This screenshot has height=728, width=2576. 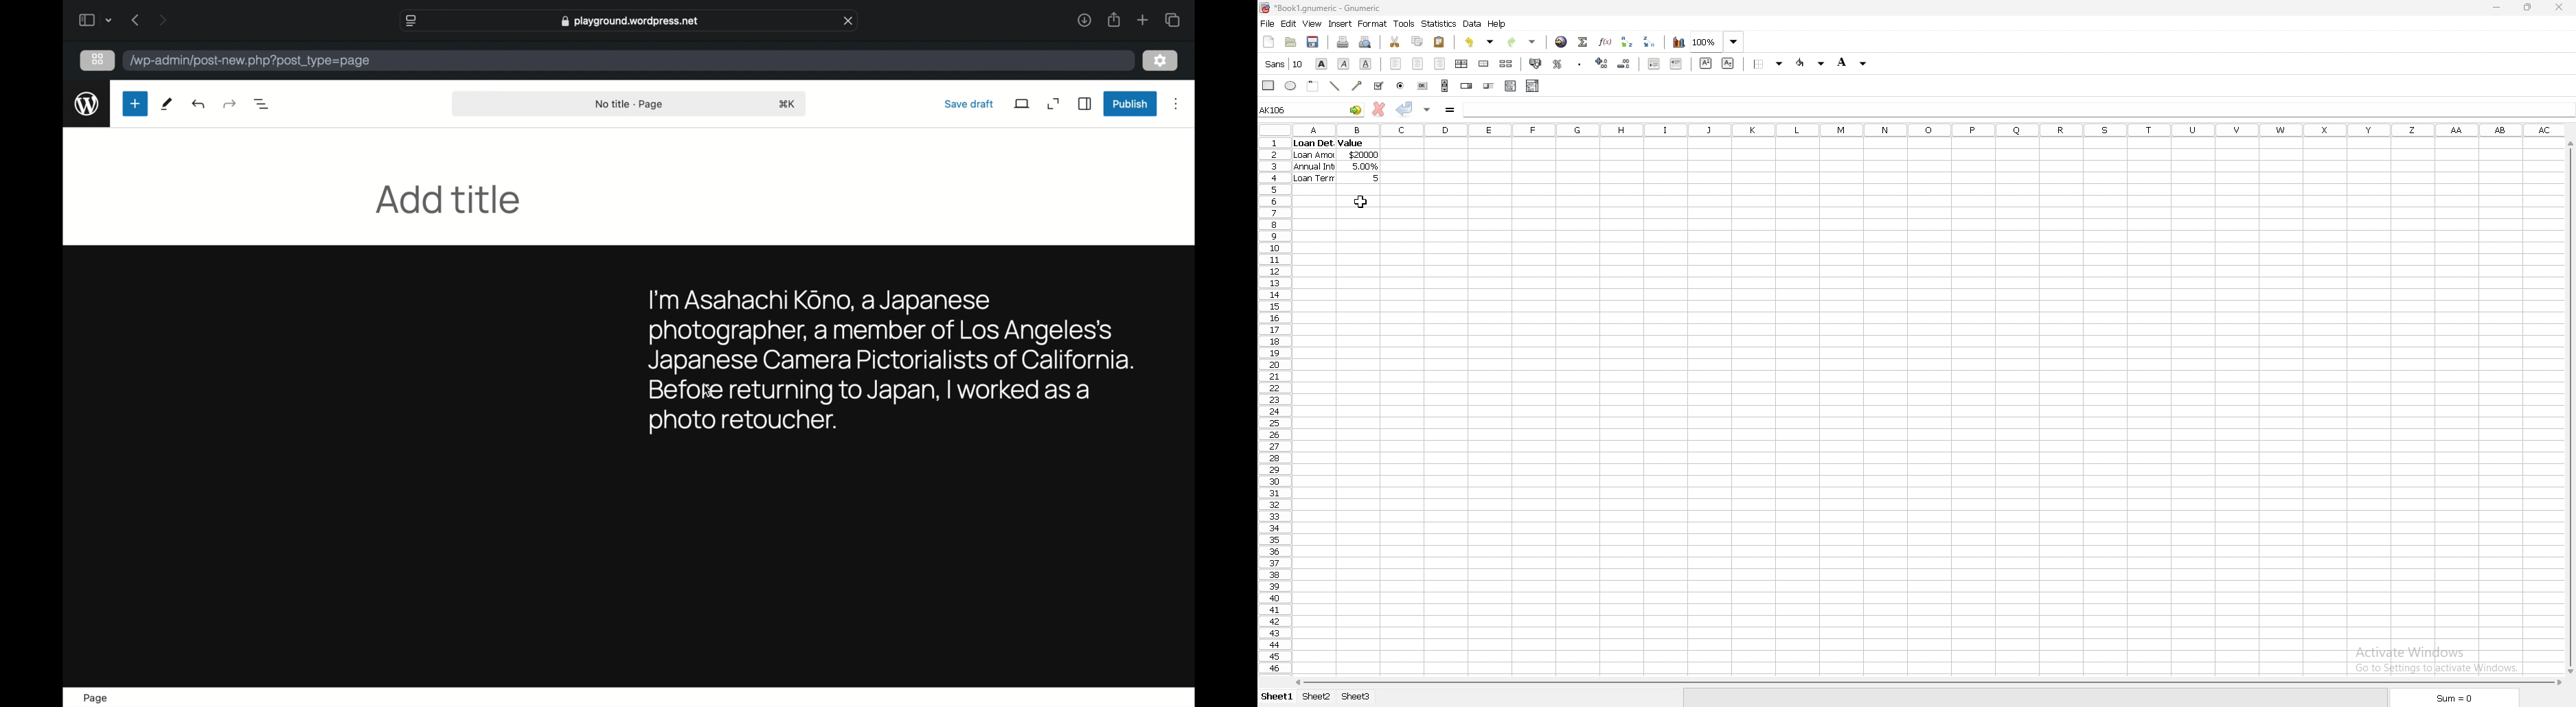 What do you see at coordinates (1380, 86) in the screenshot?
I see `tickbox` at bounding box center [1380, 86].